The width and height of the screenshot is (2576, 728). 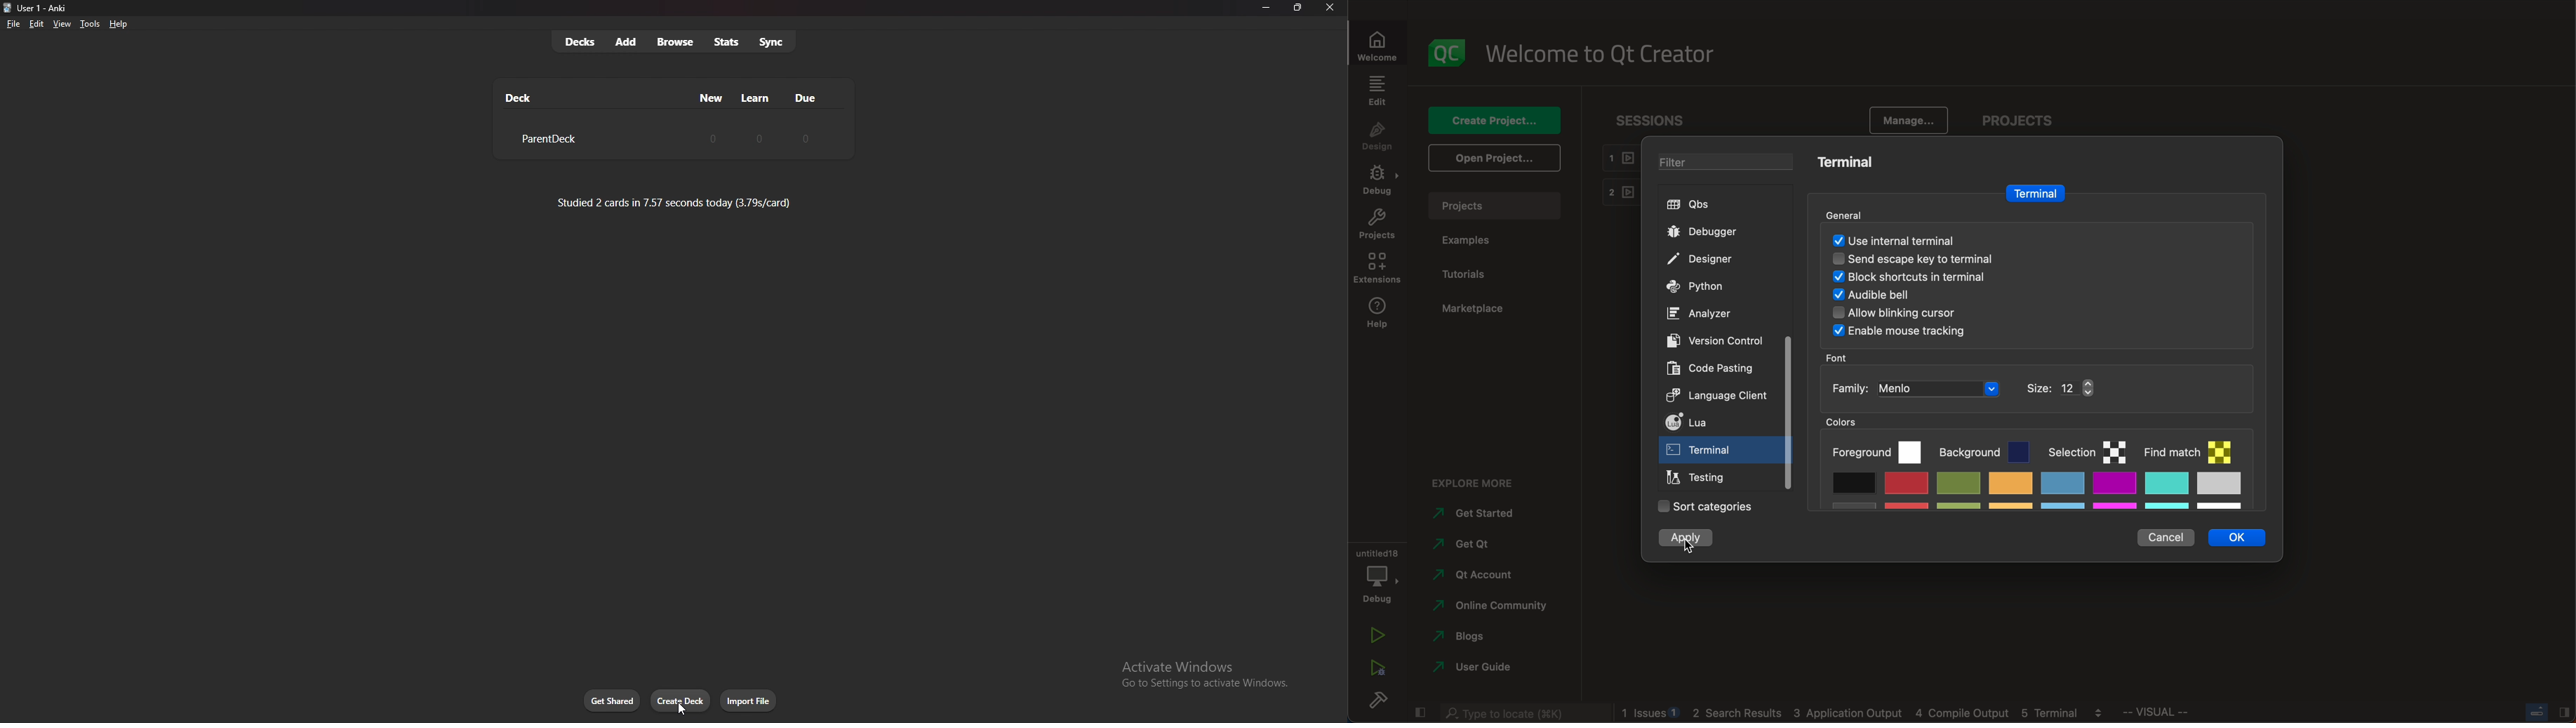 What do you see at coordinates (1492, 158) in the screenshot?
I see `open ` at bounding box center [1492, 158].